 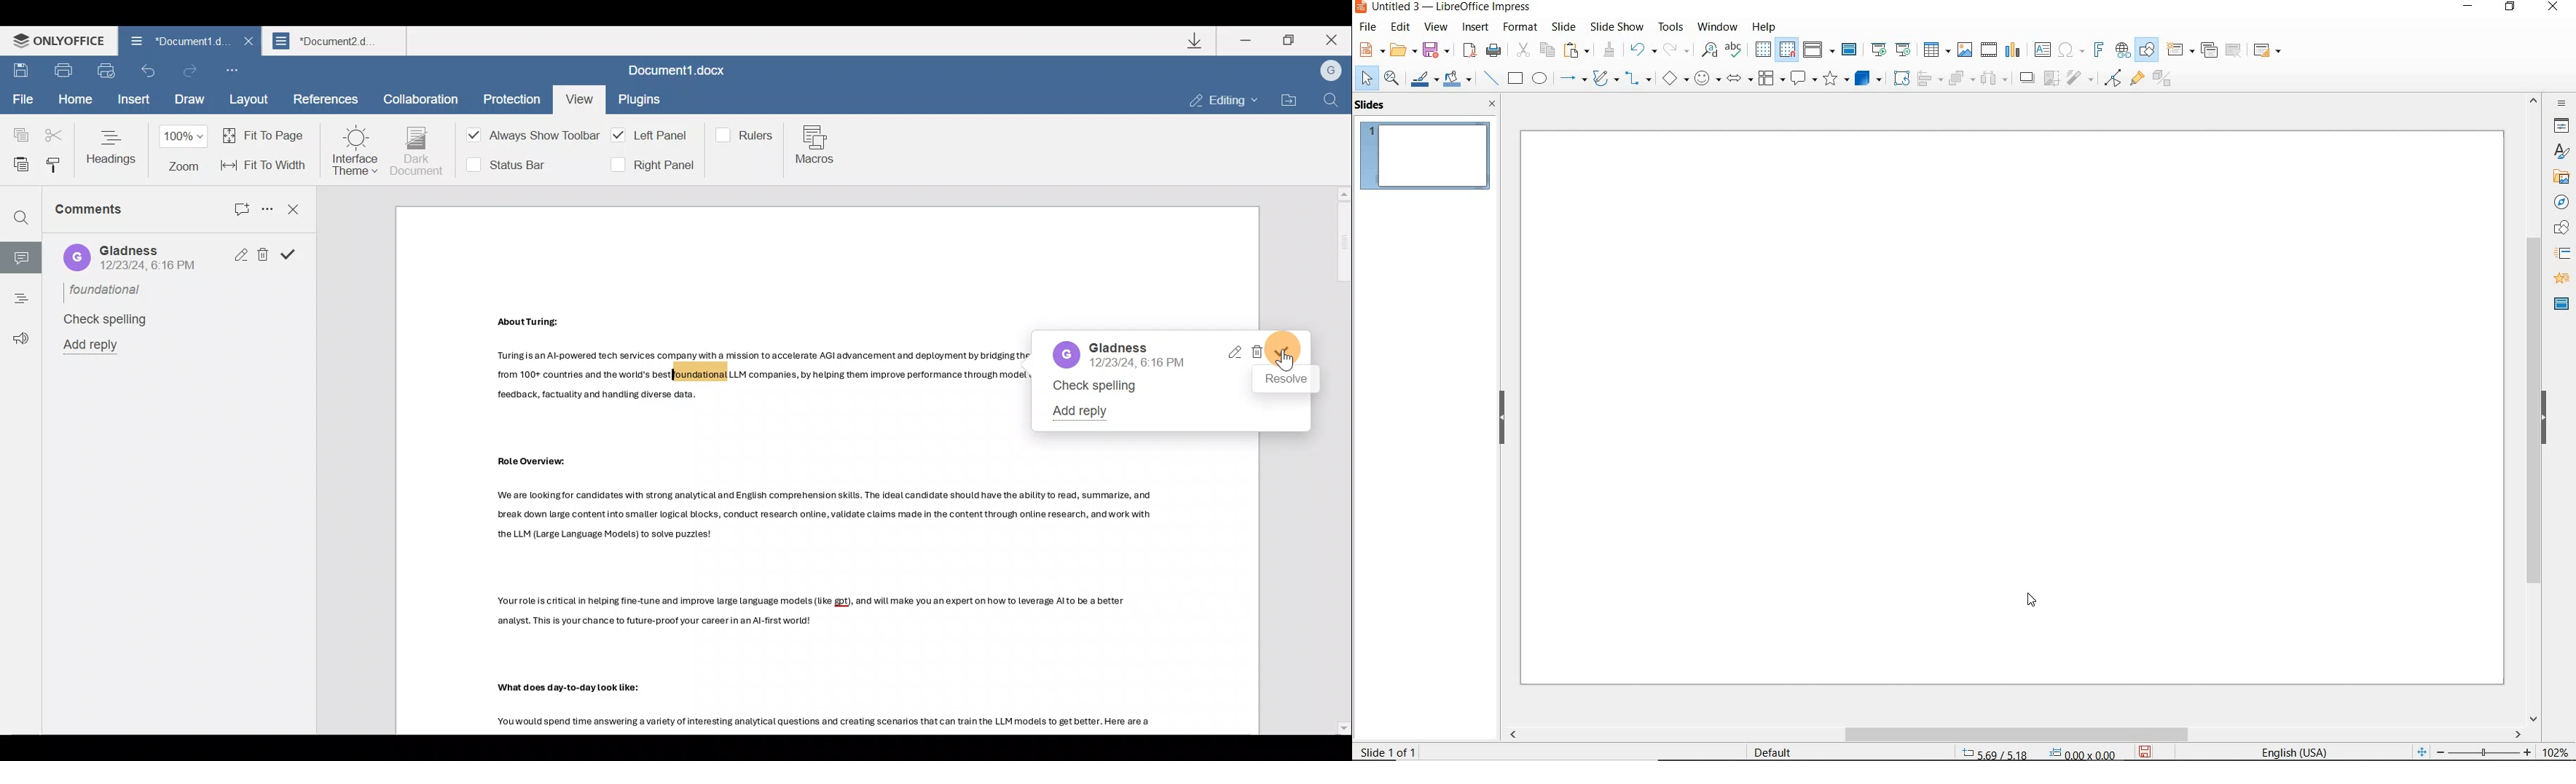 What do you see at coordinates (2561, 104) in the screenshot?
I see `SIDEBAR SETTINGS` at bounding box center [2561, 104].